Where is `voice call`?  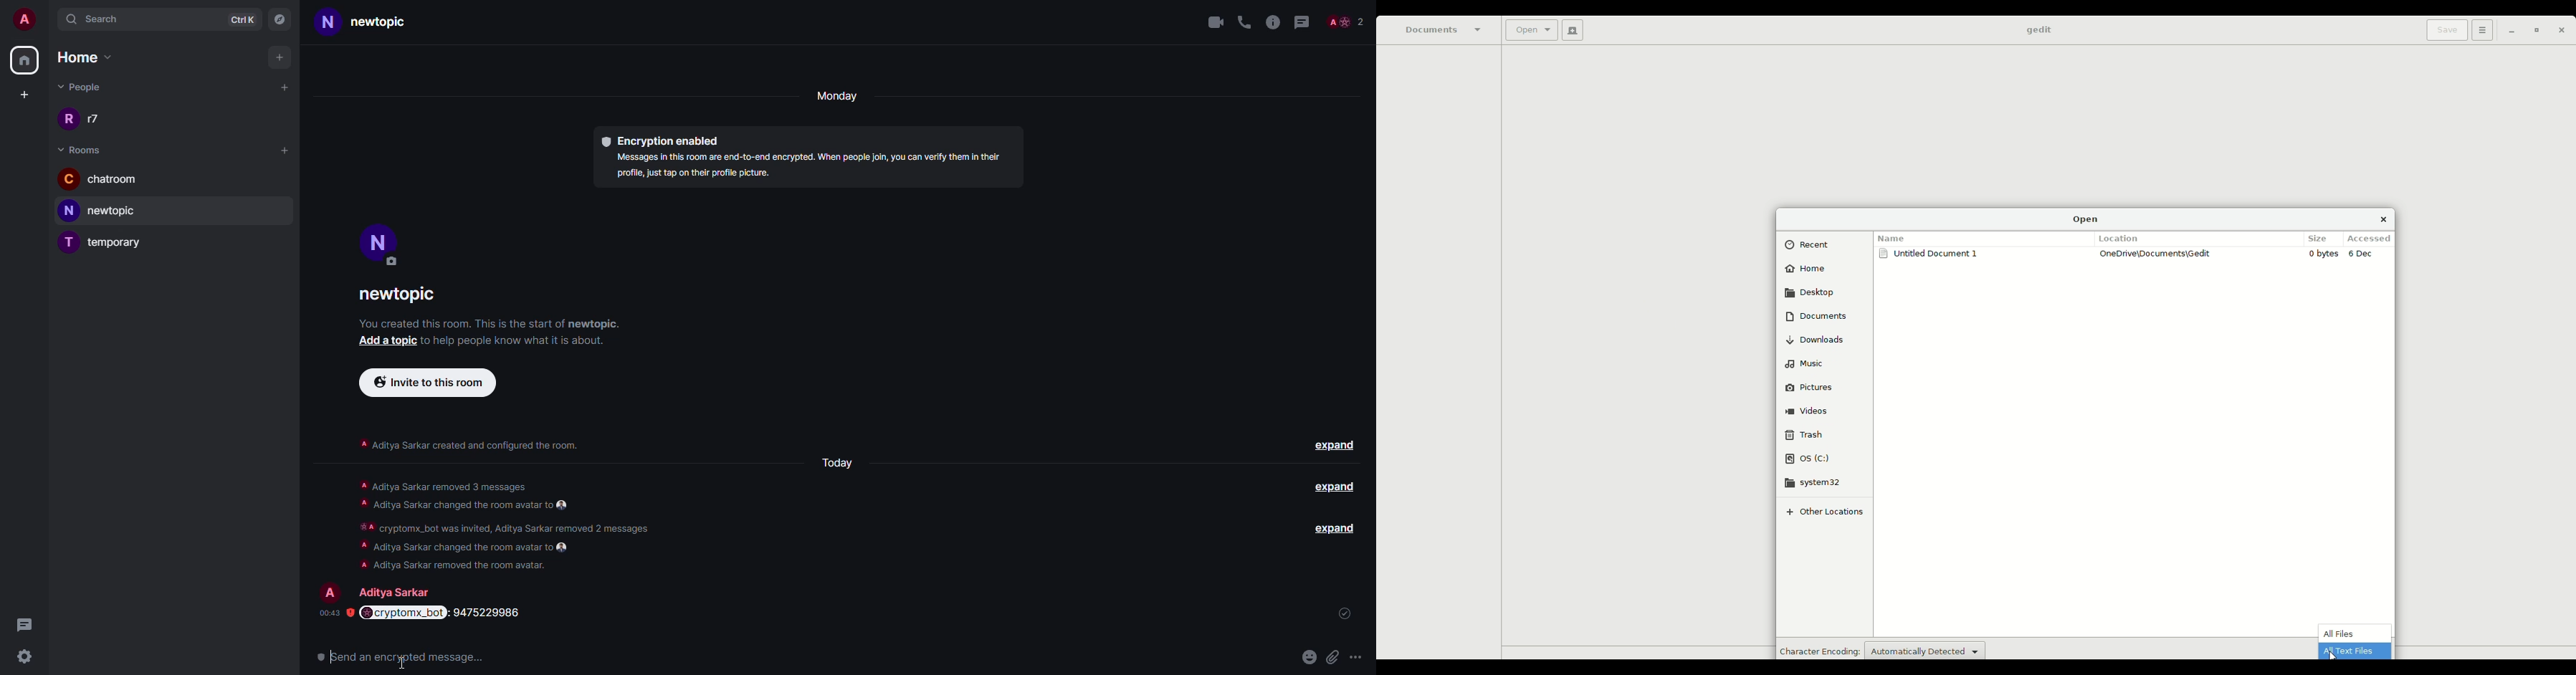 voice call is located at coordinates (1244, 20).